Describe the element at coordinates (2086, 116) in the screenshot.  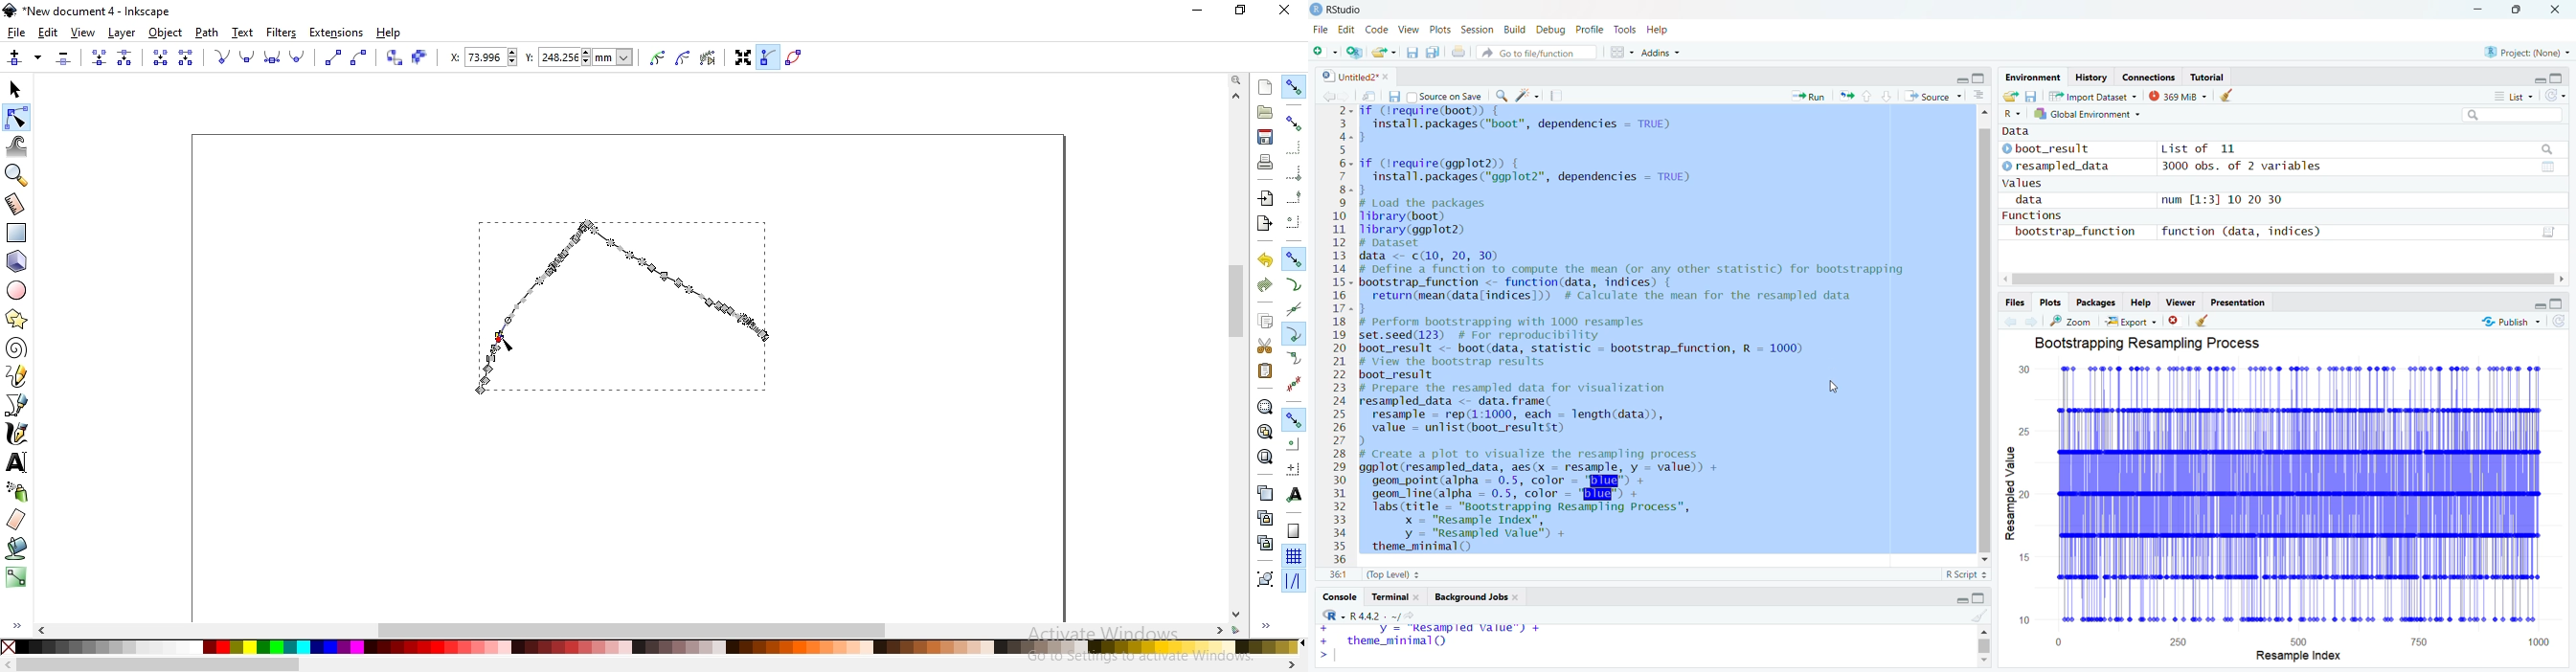
I see `1h Global Environment +` at that location.